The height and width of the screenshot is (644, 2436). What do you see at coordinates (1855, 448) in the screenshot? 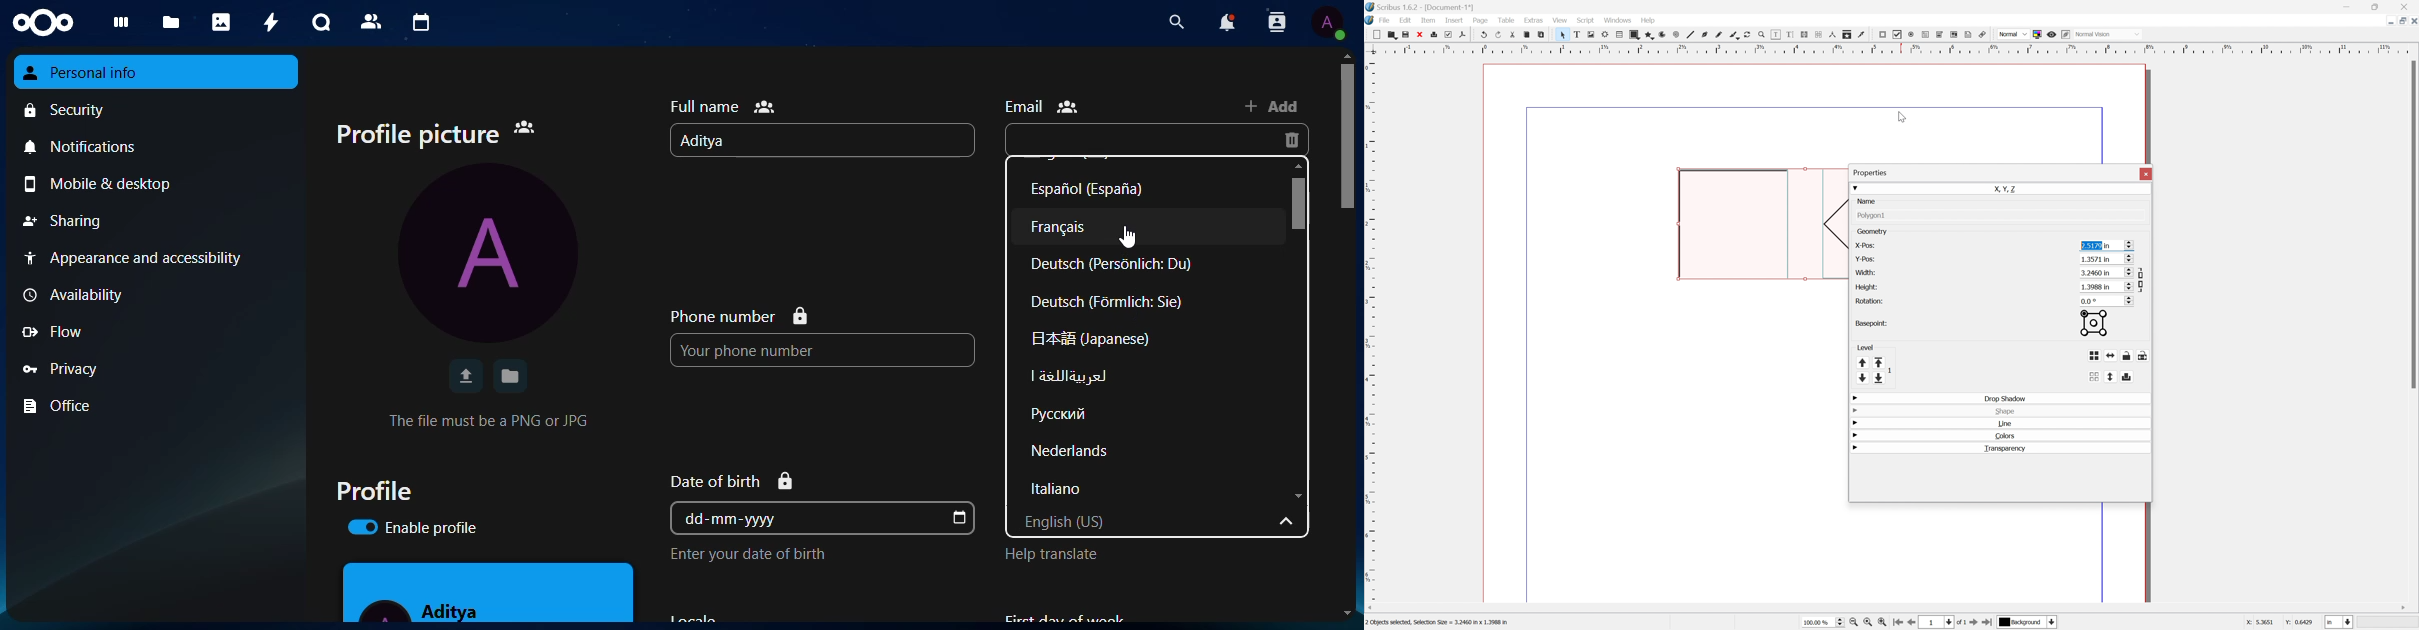
I see `drop down` at bounding box center [1855, 448].